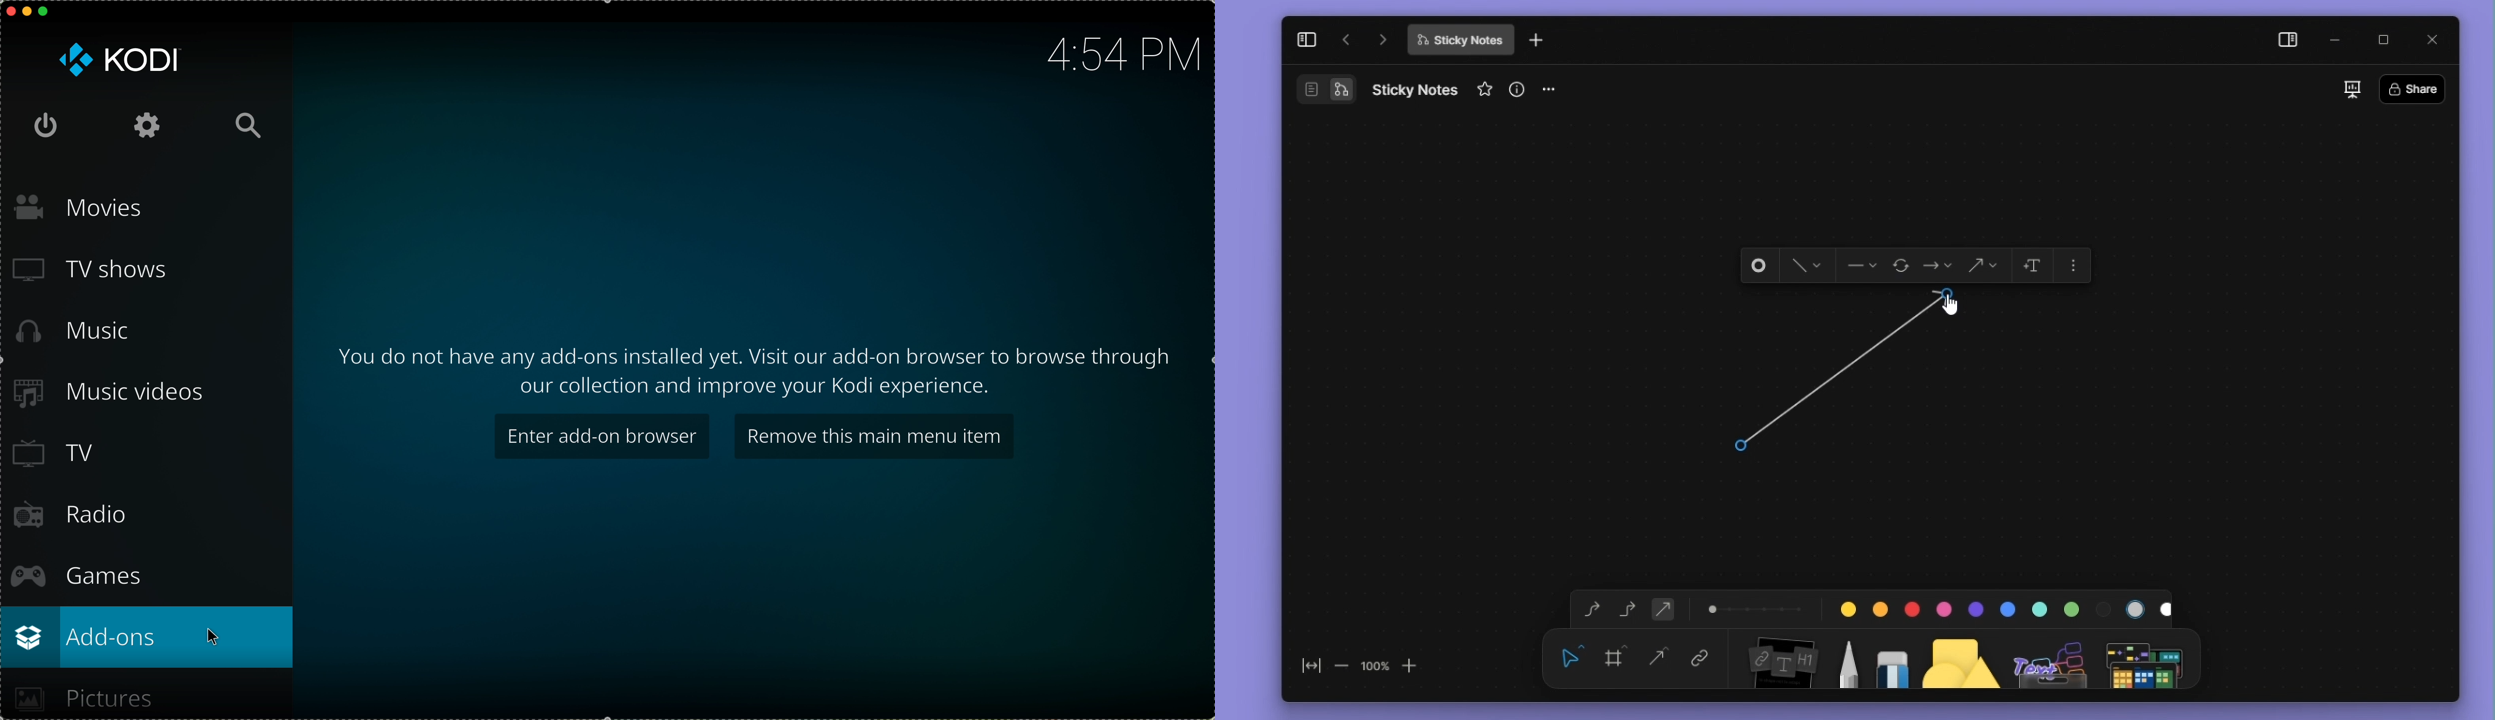 The width and height of the screenshot is (2520, 728). I want to click on link, so click(1700, 660).